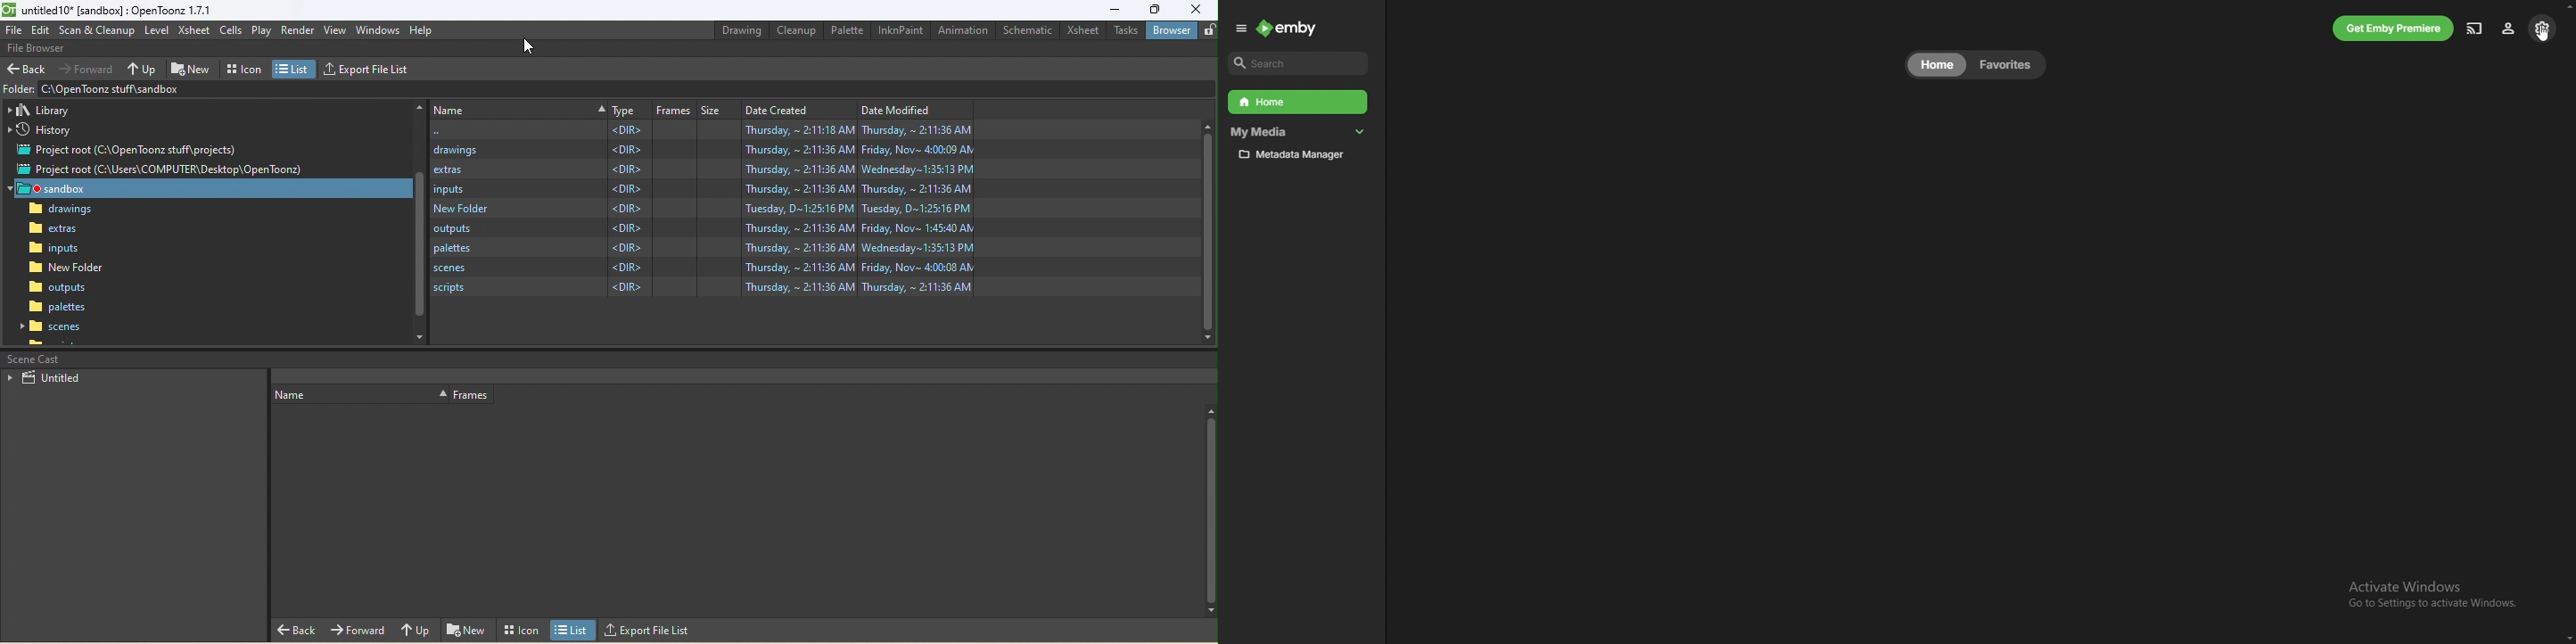 Image resolution: width=2576 pixels, height=644 pixels. I want to click on emby, so click(1289, 28).